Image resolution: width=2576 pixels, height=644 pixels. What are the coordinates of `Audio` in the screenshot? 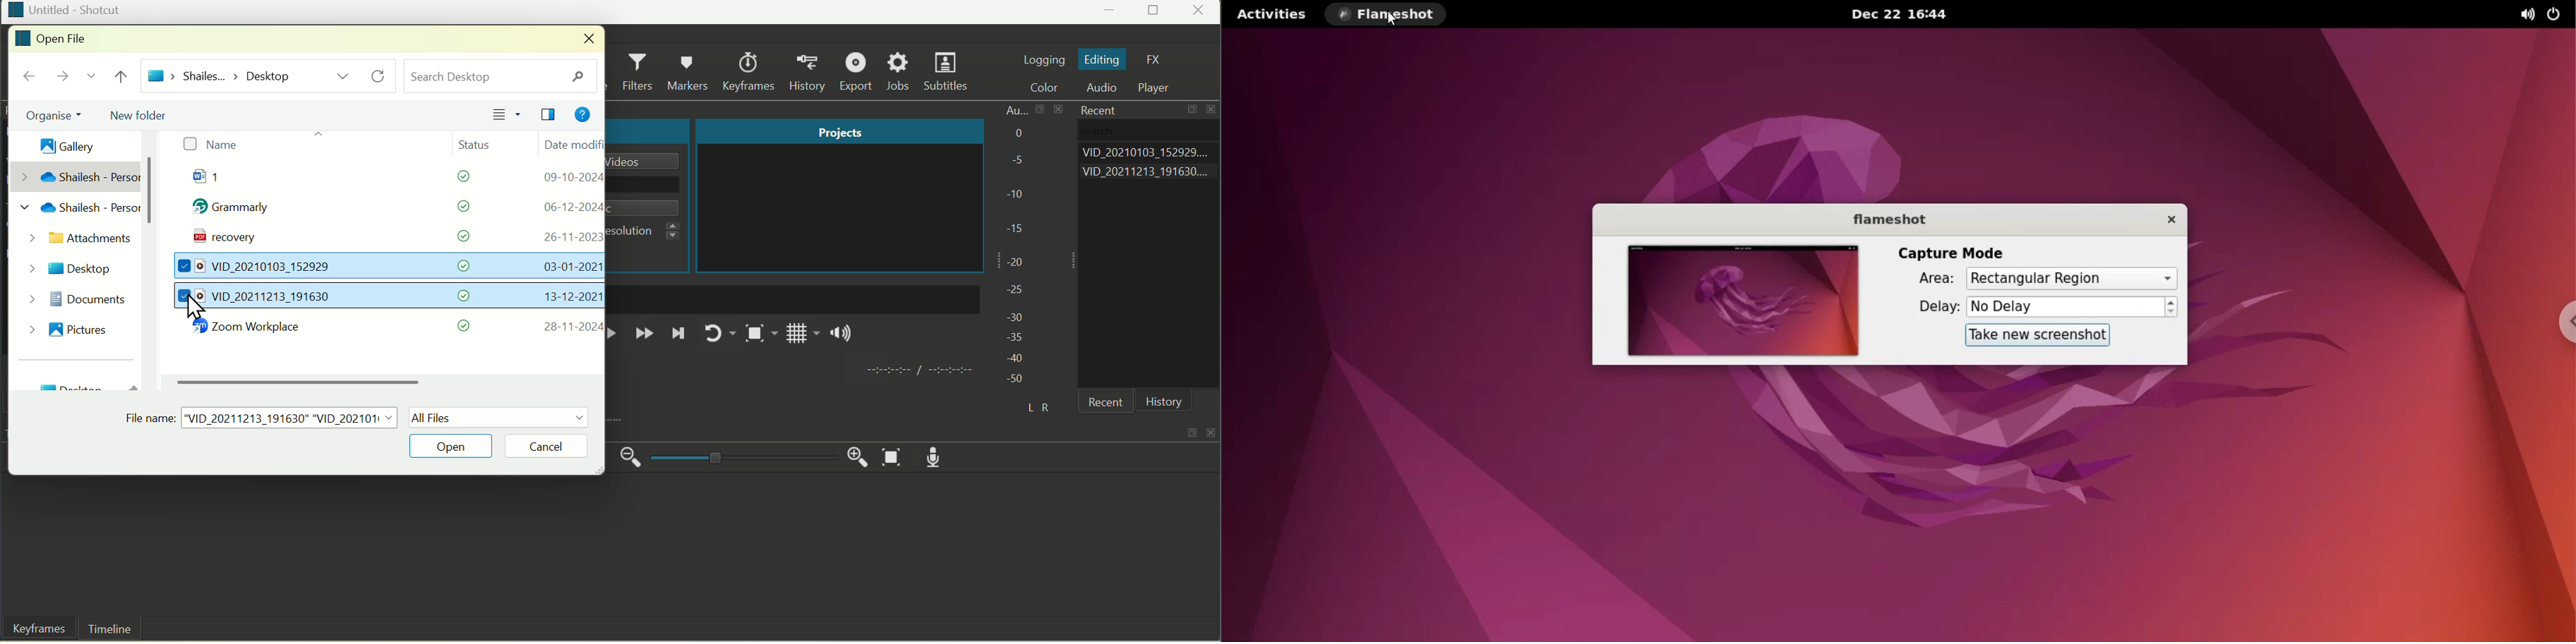 It's located at (1107, 88).